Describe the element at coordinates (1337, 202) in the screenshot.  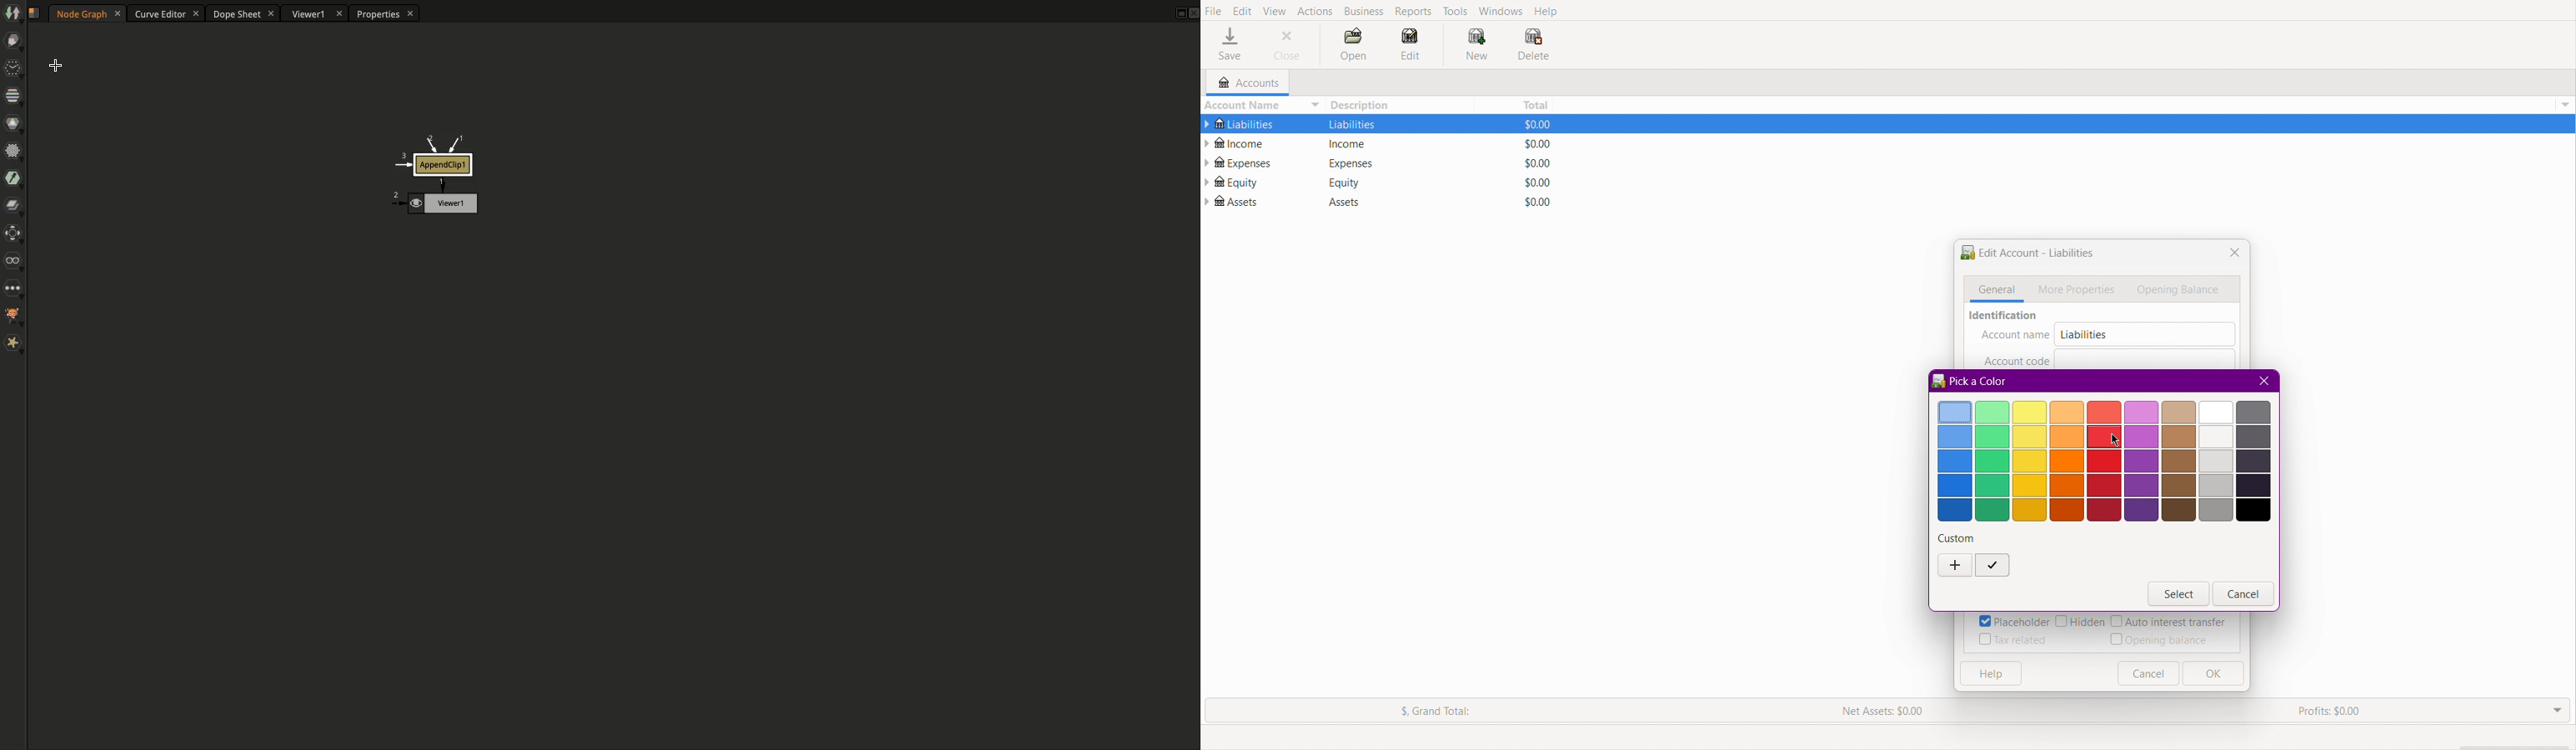
I see `Assets` at that location.